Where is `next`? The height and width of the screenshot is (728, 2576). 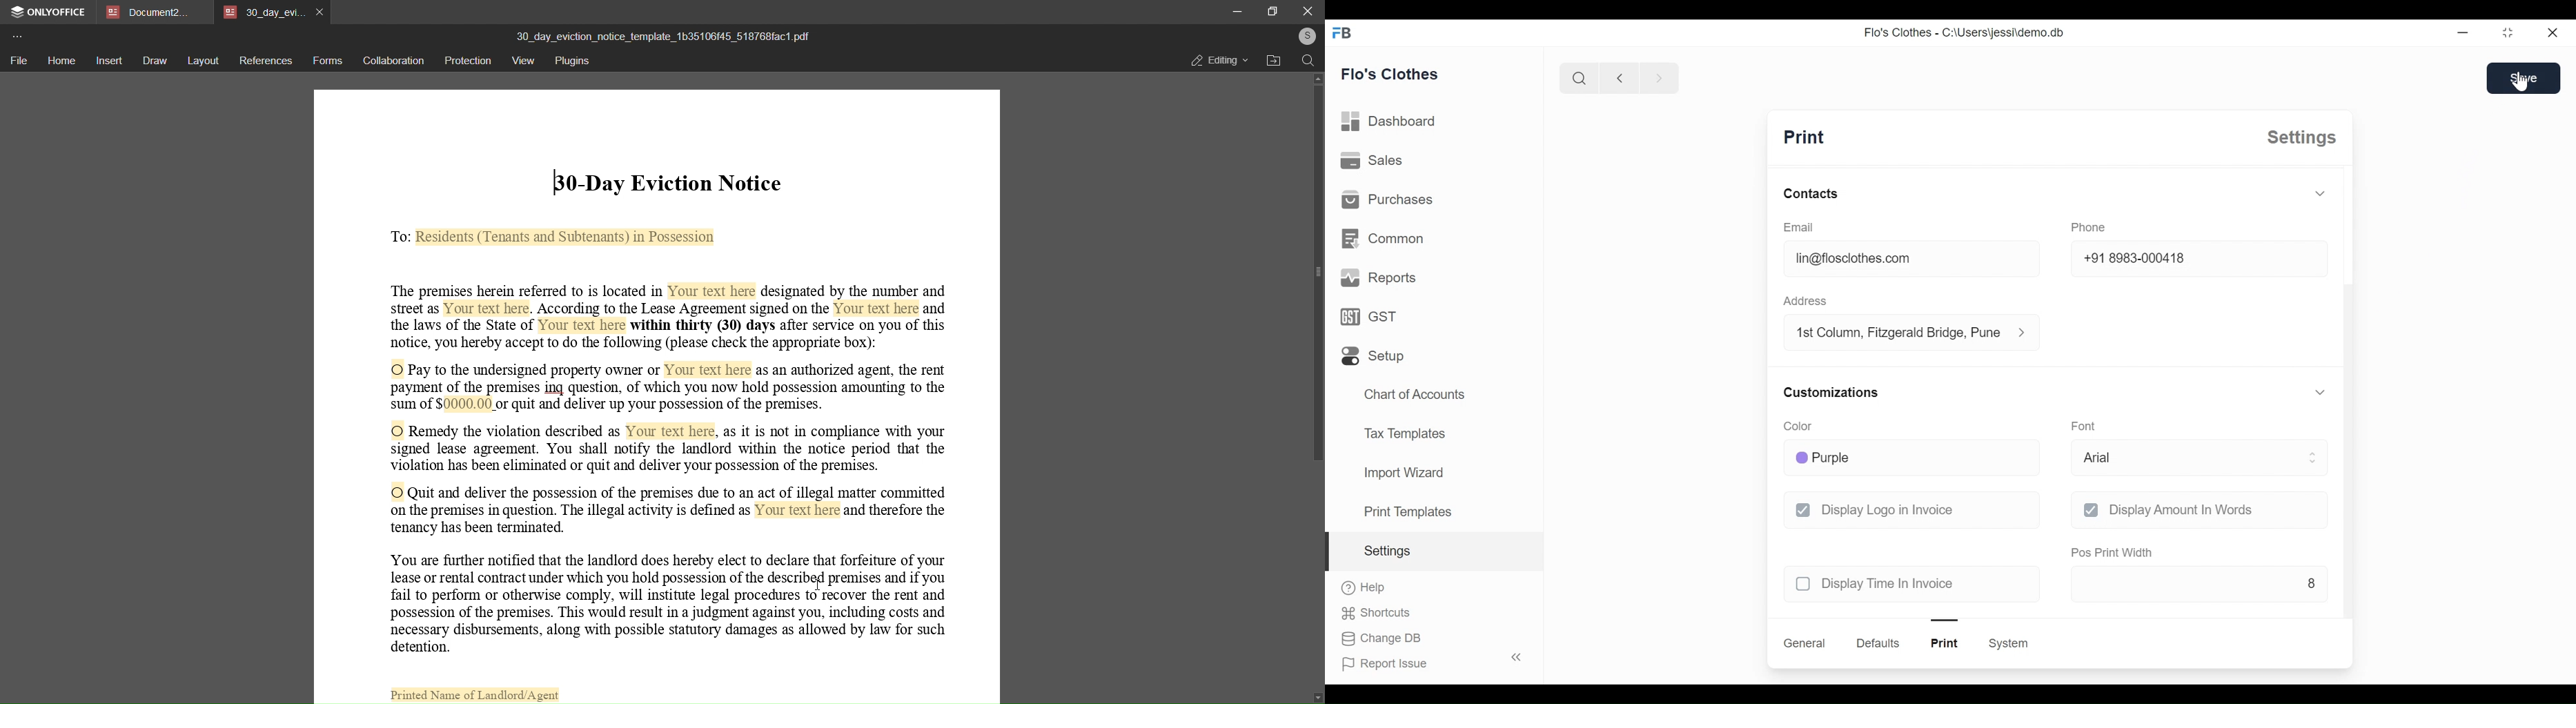
next is located at coordinates (1660, 78).